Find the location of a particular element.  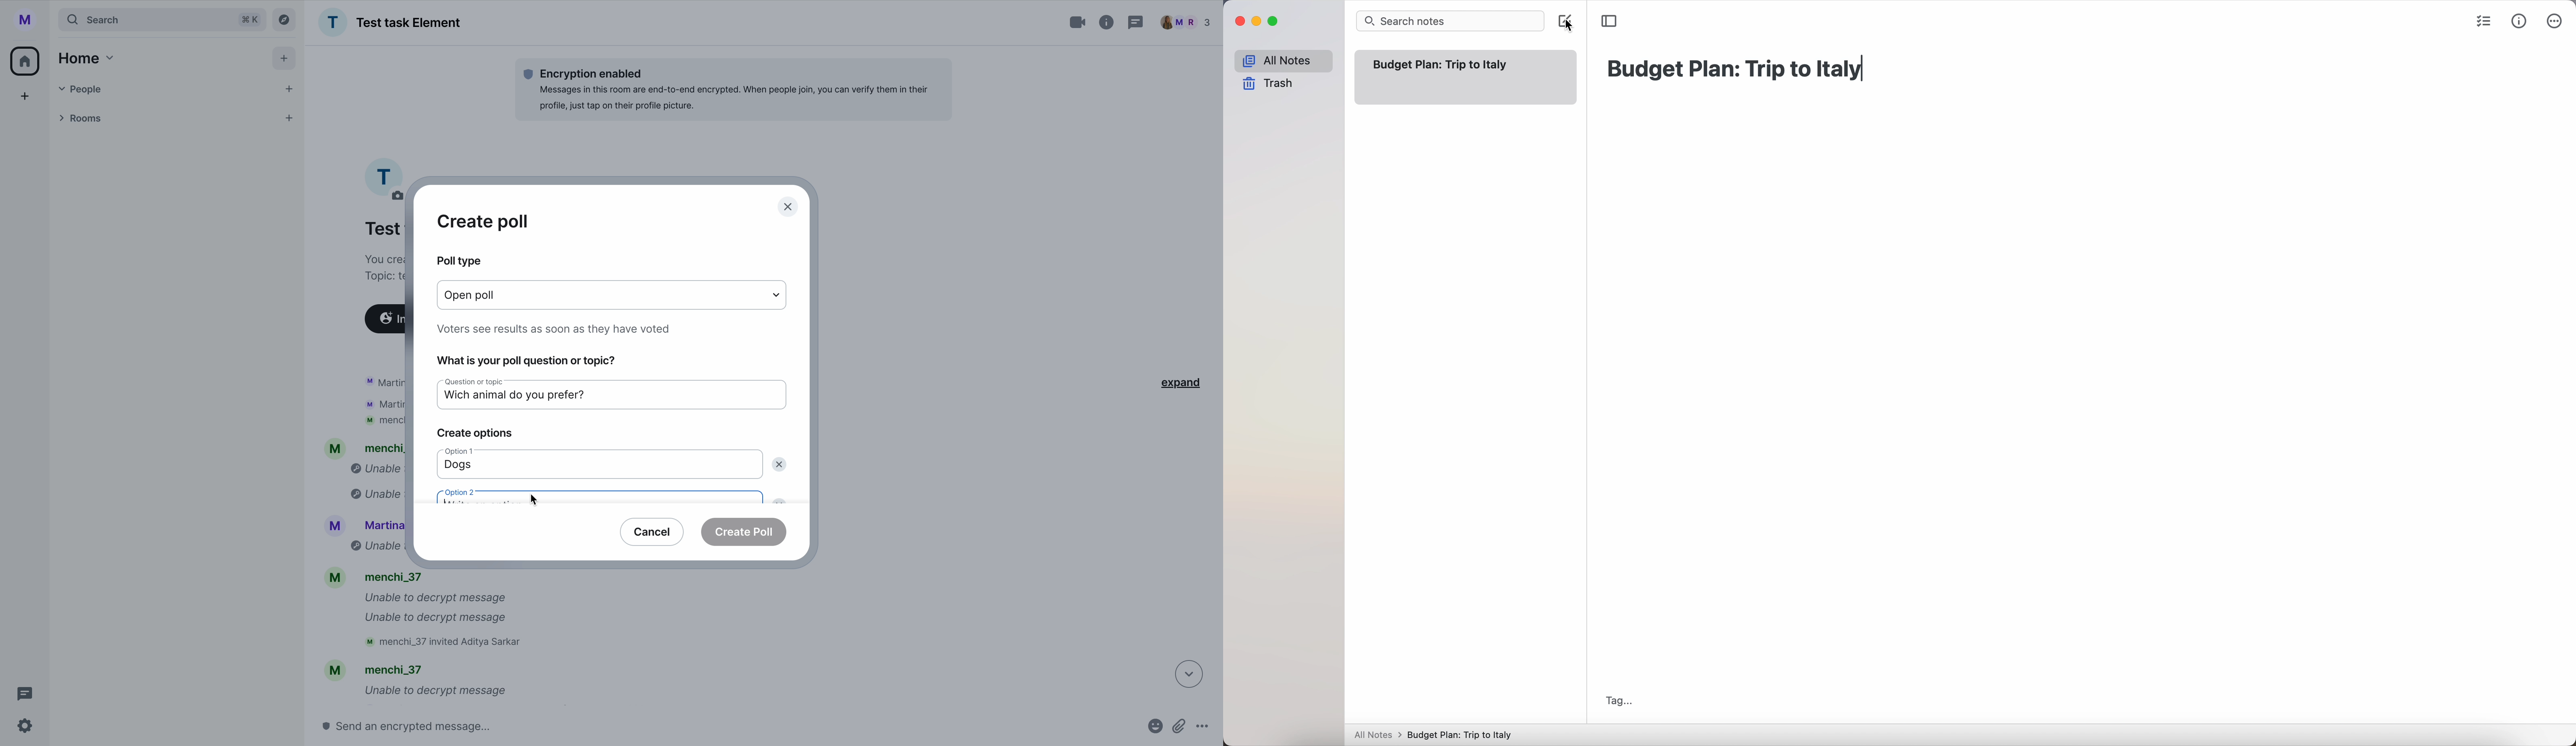

more options is located at coordinates (2555, 21).